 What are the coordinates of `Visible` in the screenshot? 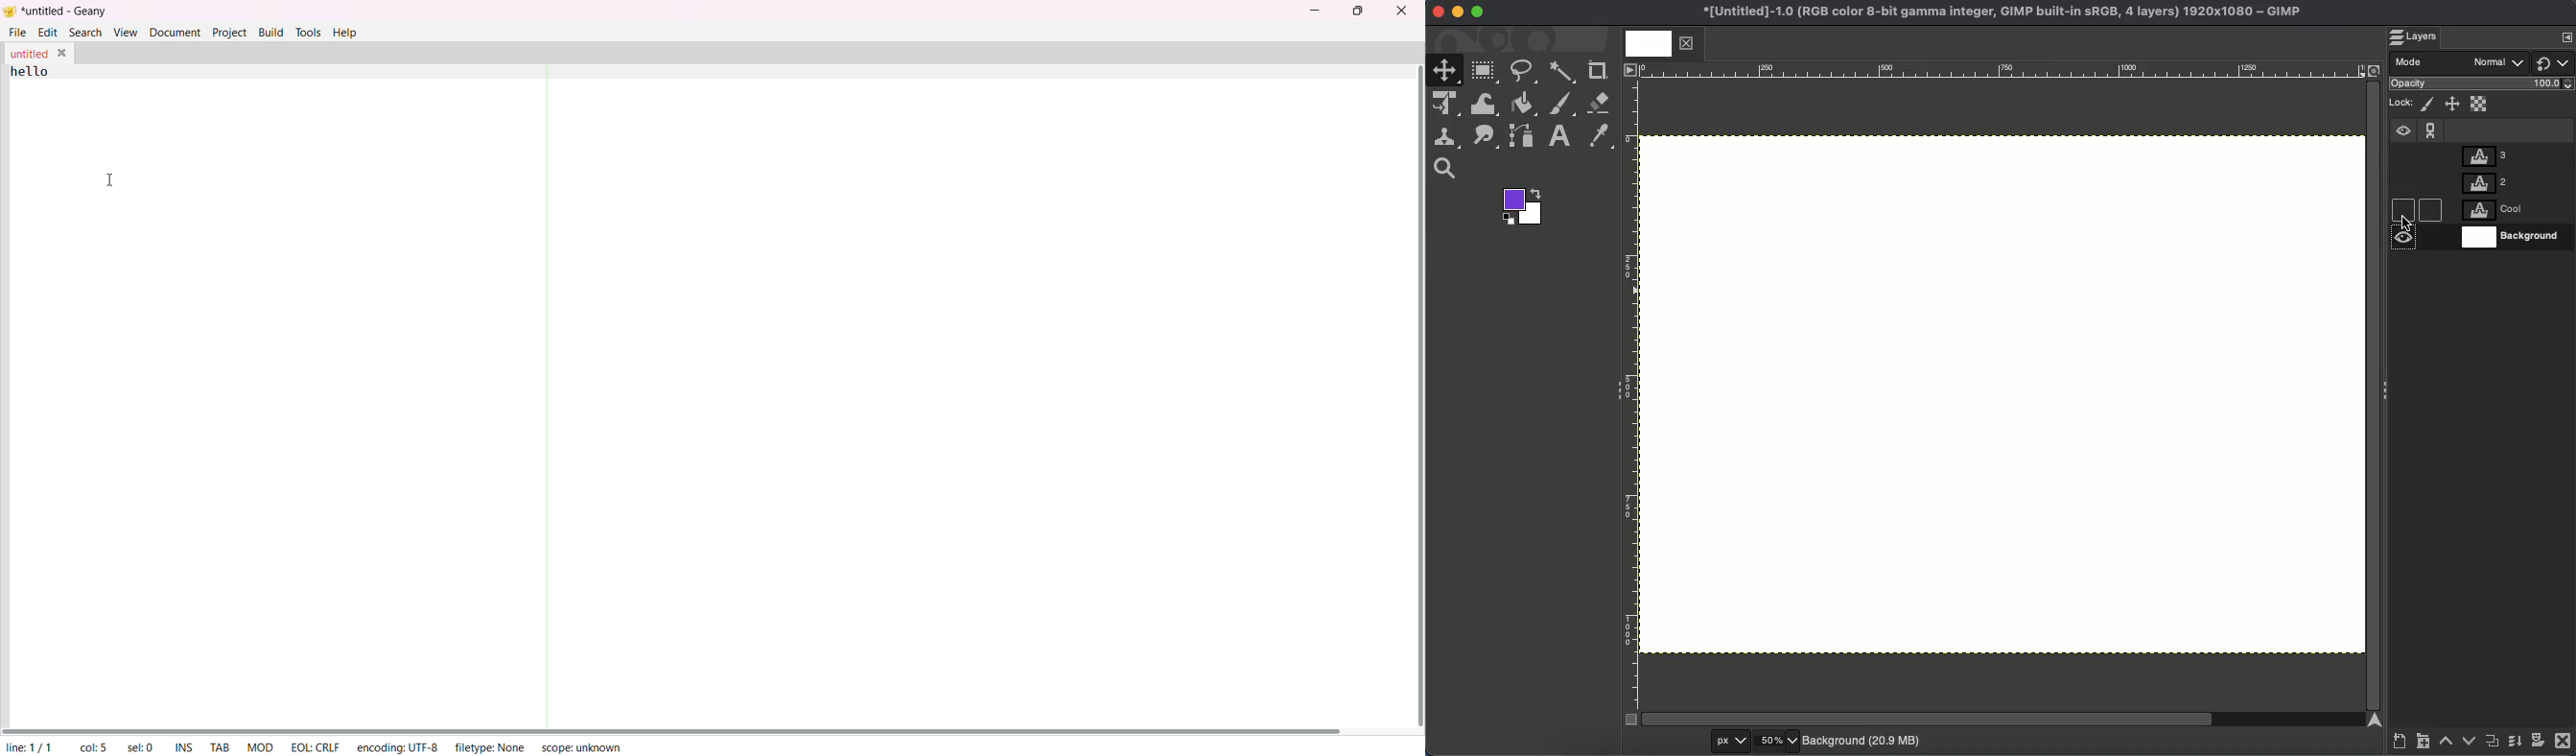 It's located at (2403, 241).